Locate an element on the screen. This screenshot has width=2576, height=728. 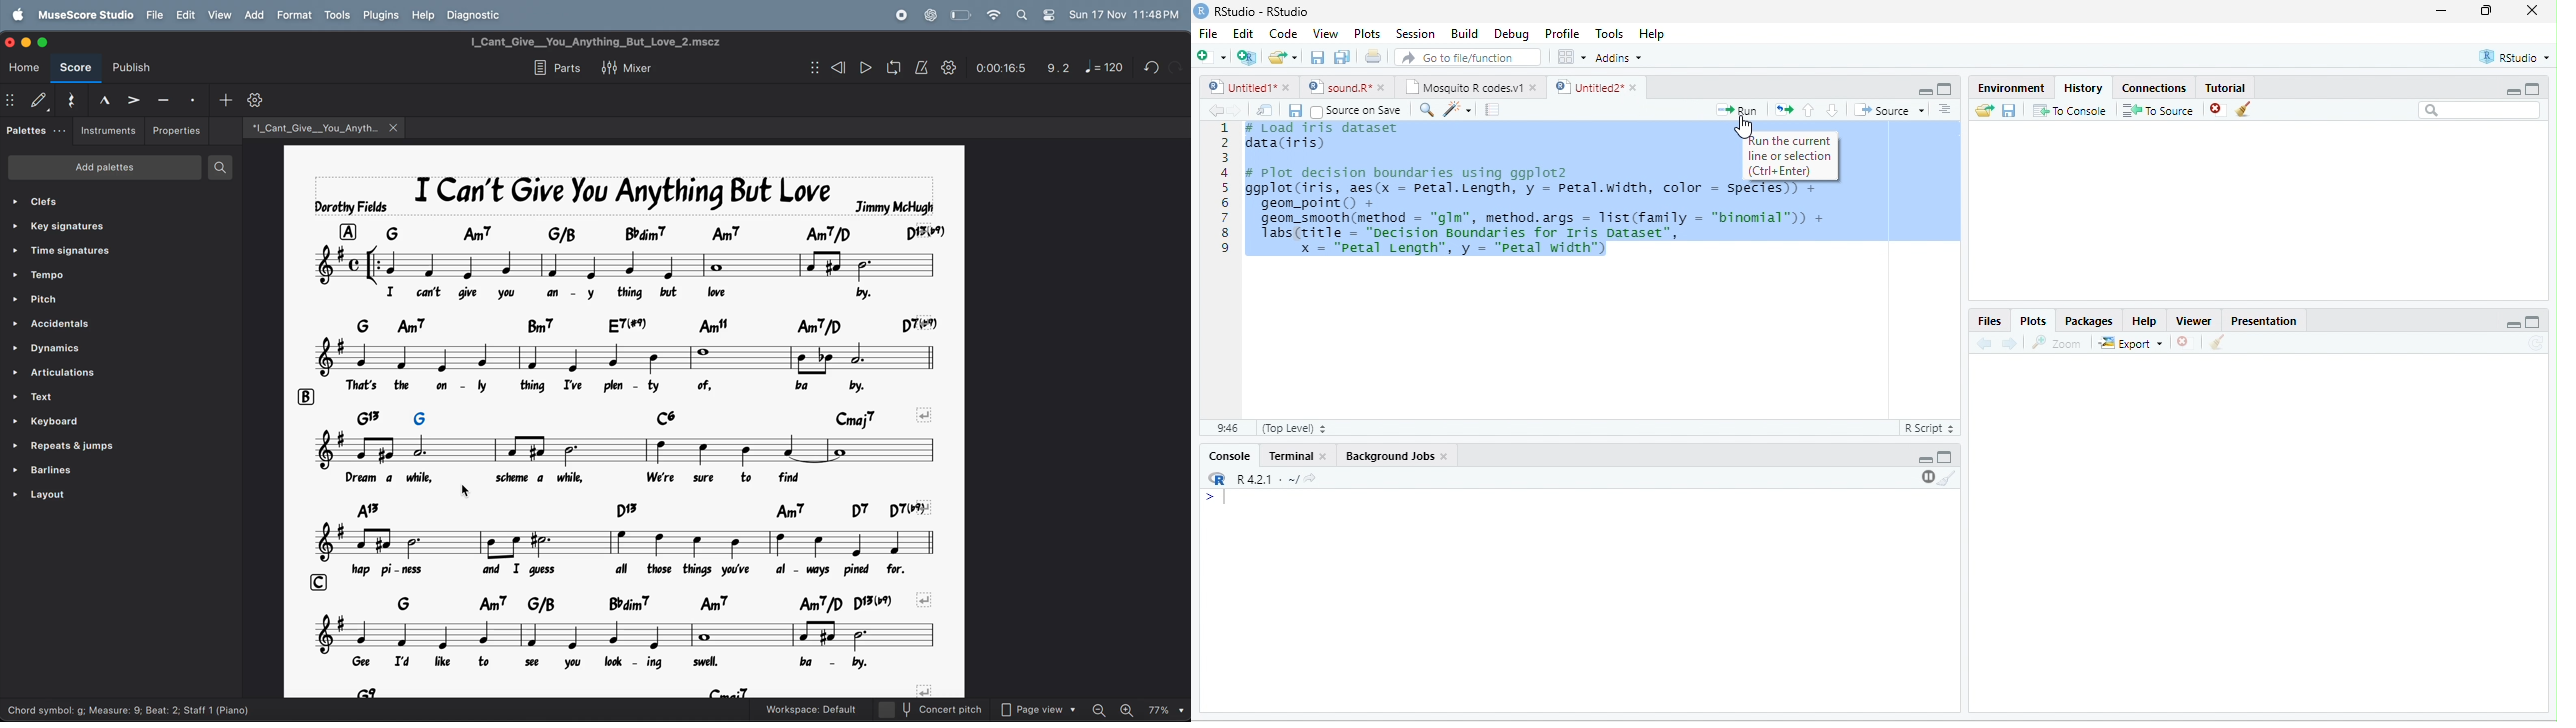
customize tool bar is located at coordinates (267, 99).